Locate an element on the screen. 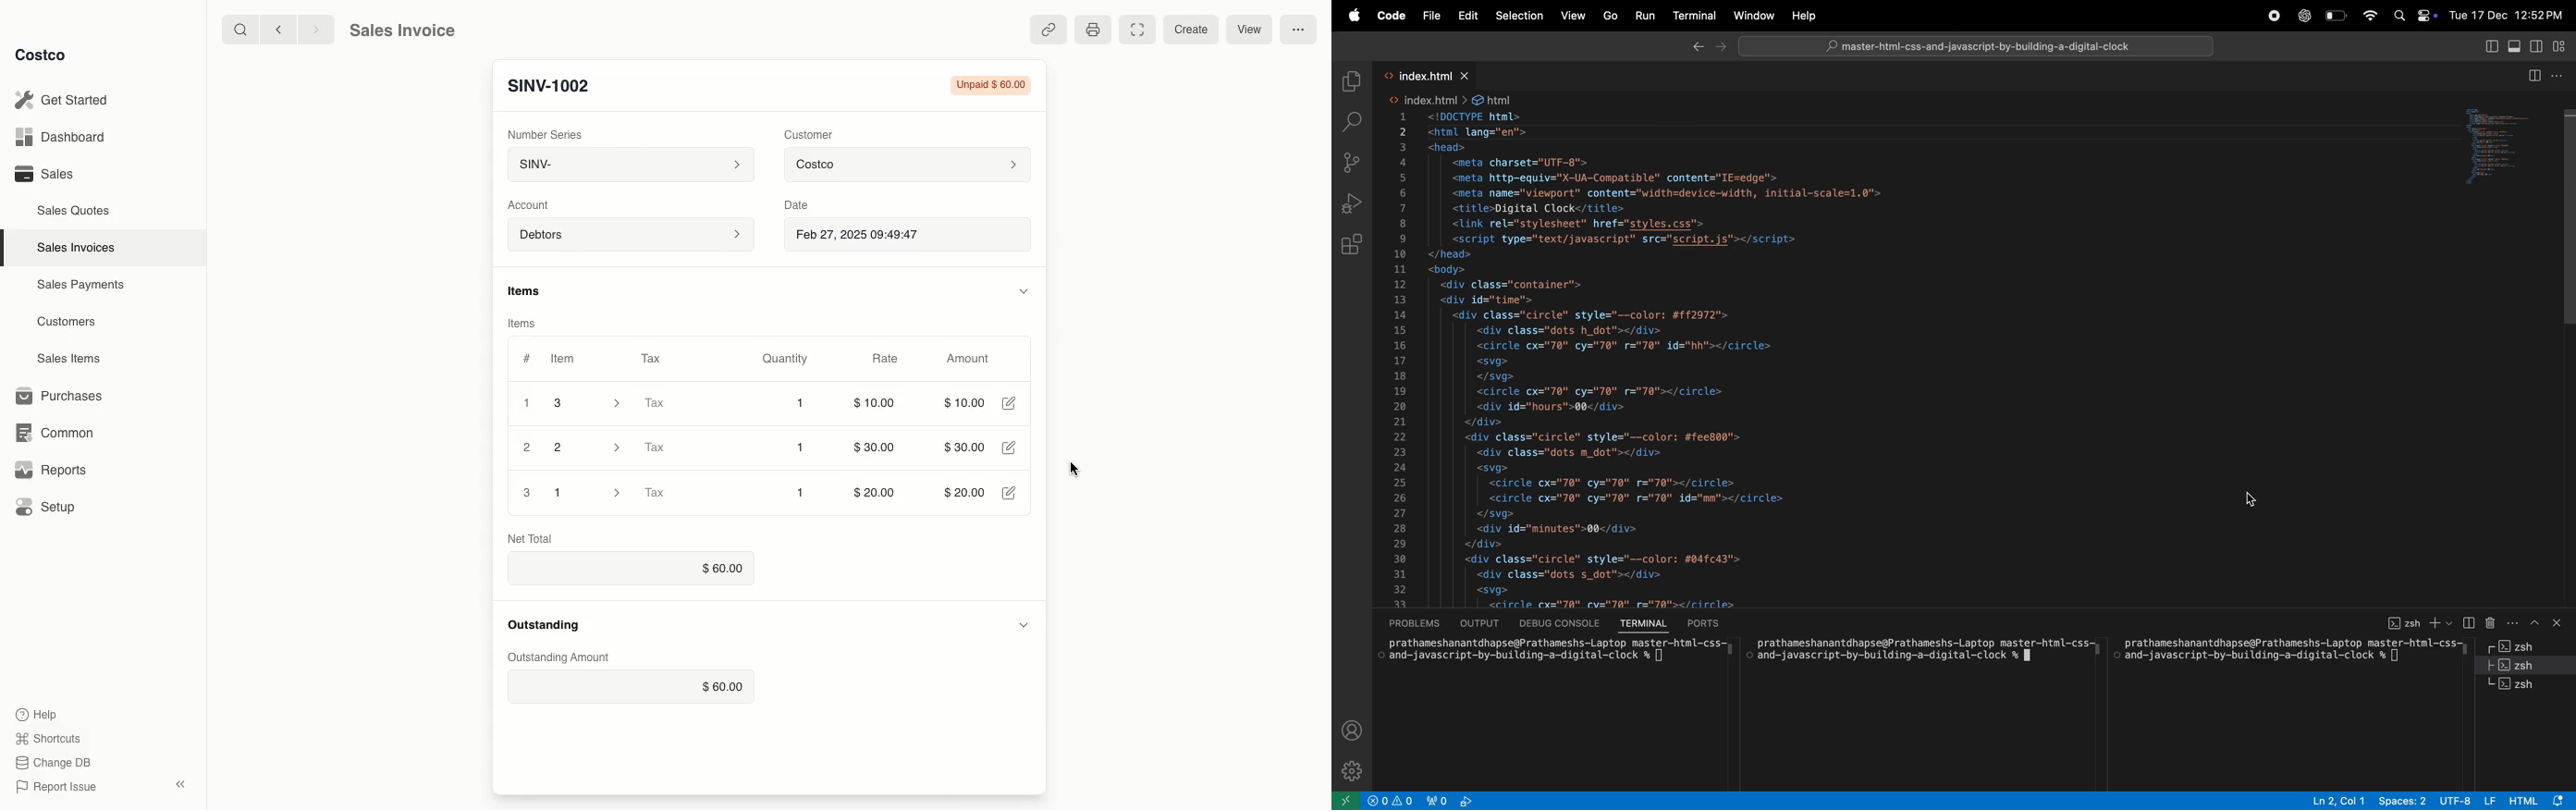 This screenshot has height=812, width=2576. Debtors is located at coordinates (630, 236).